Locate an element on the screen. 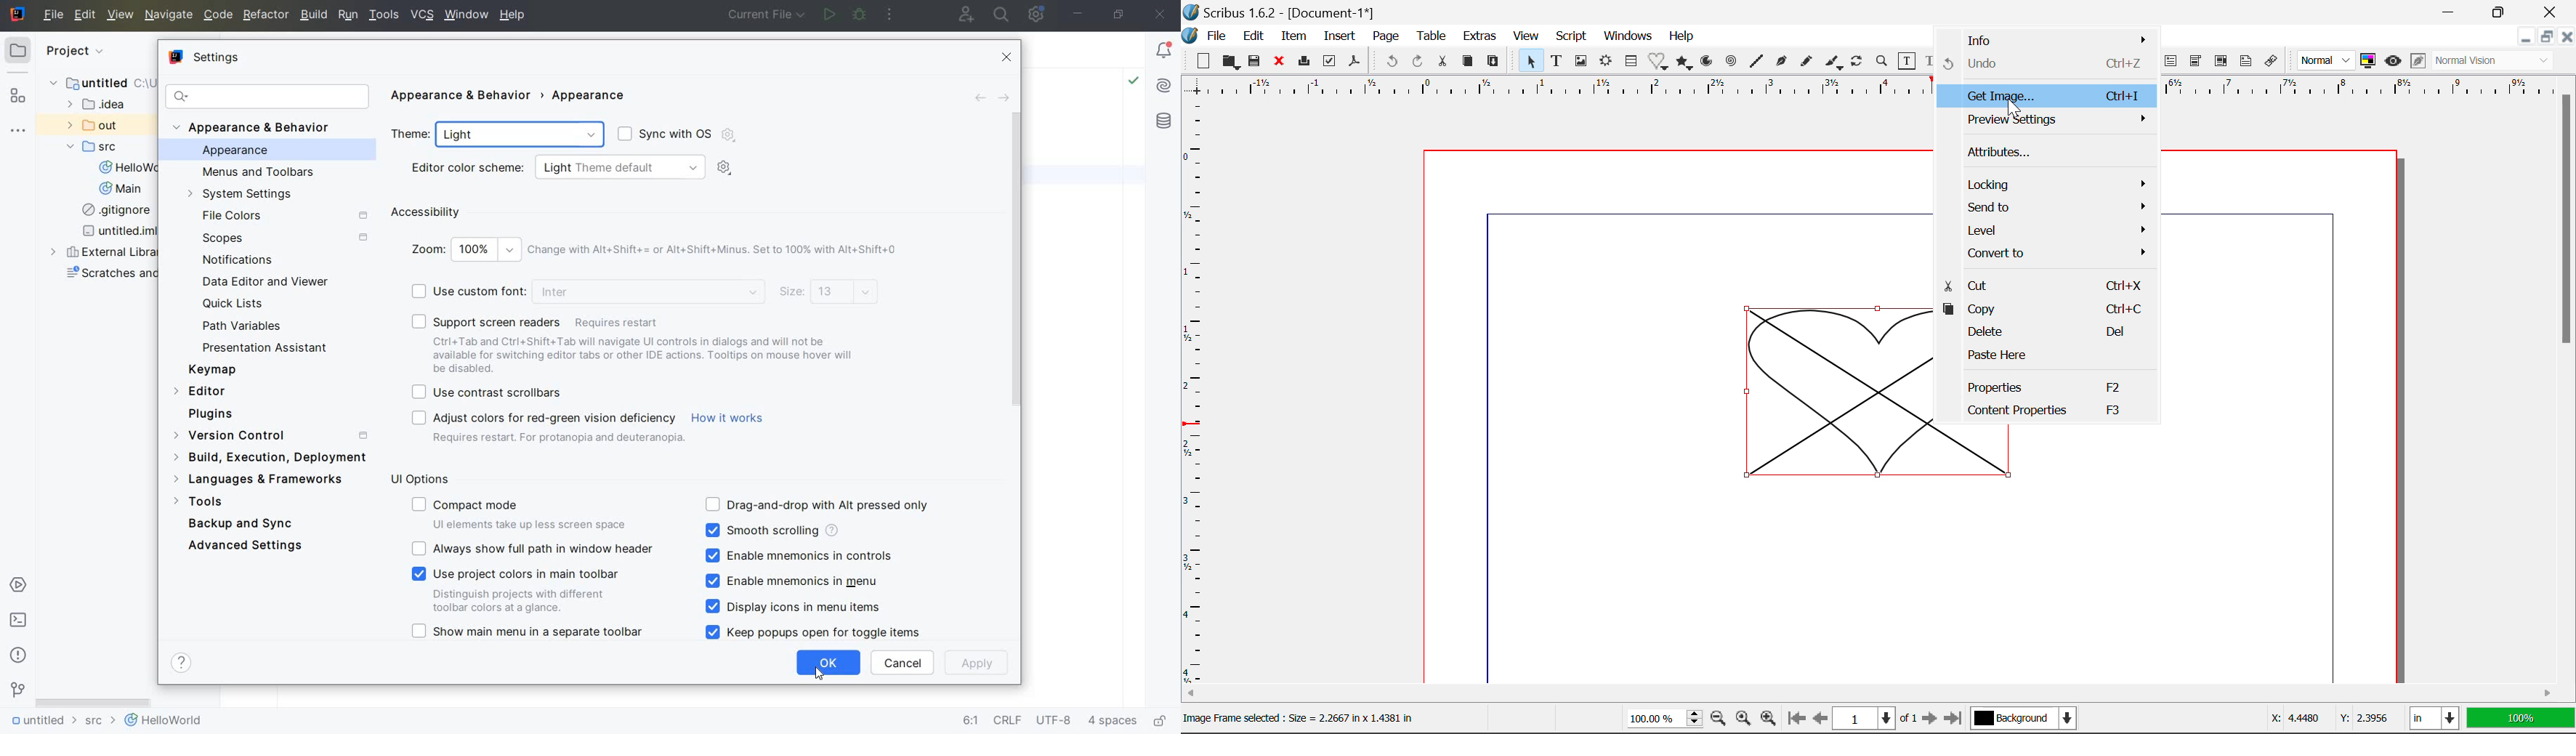 Image resolution: width=2576 pixels, height=756 pixels. Accessibility is located at coordinates (490, 212).